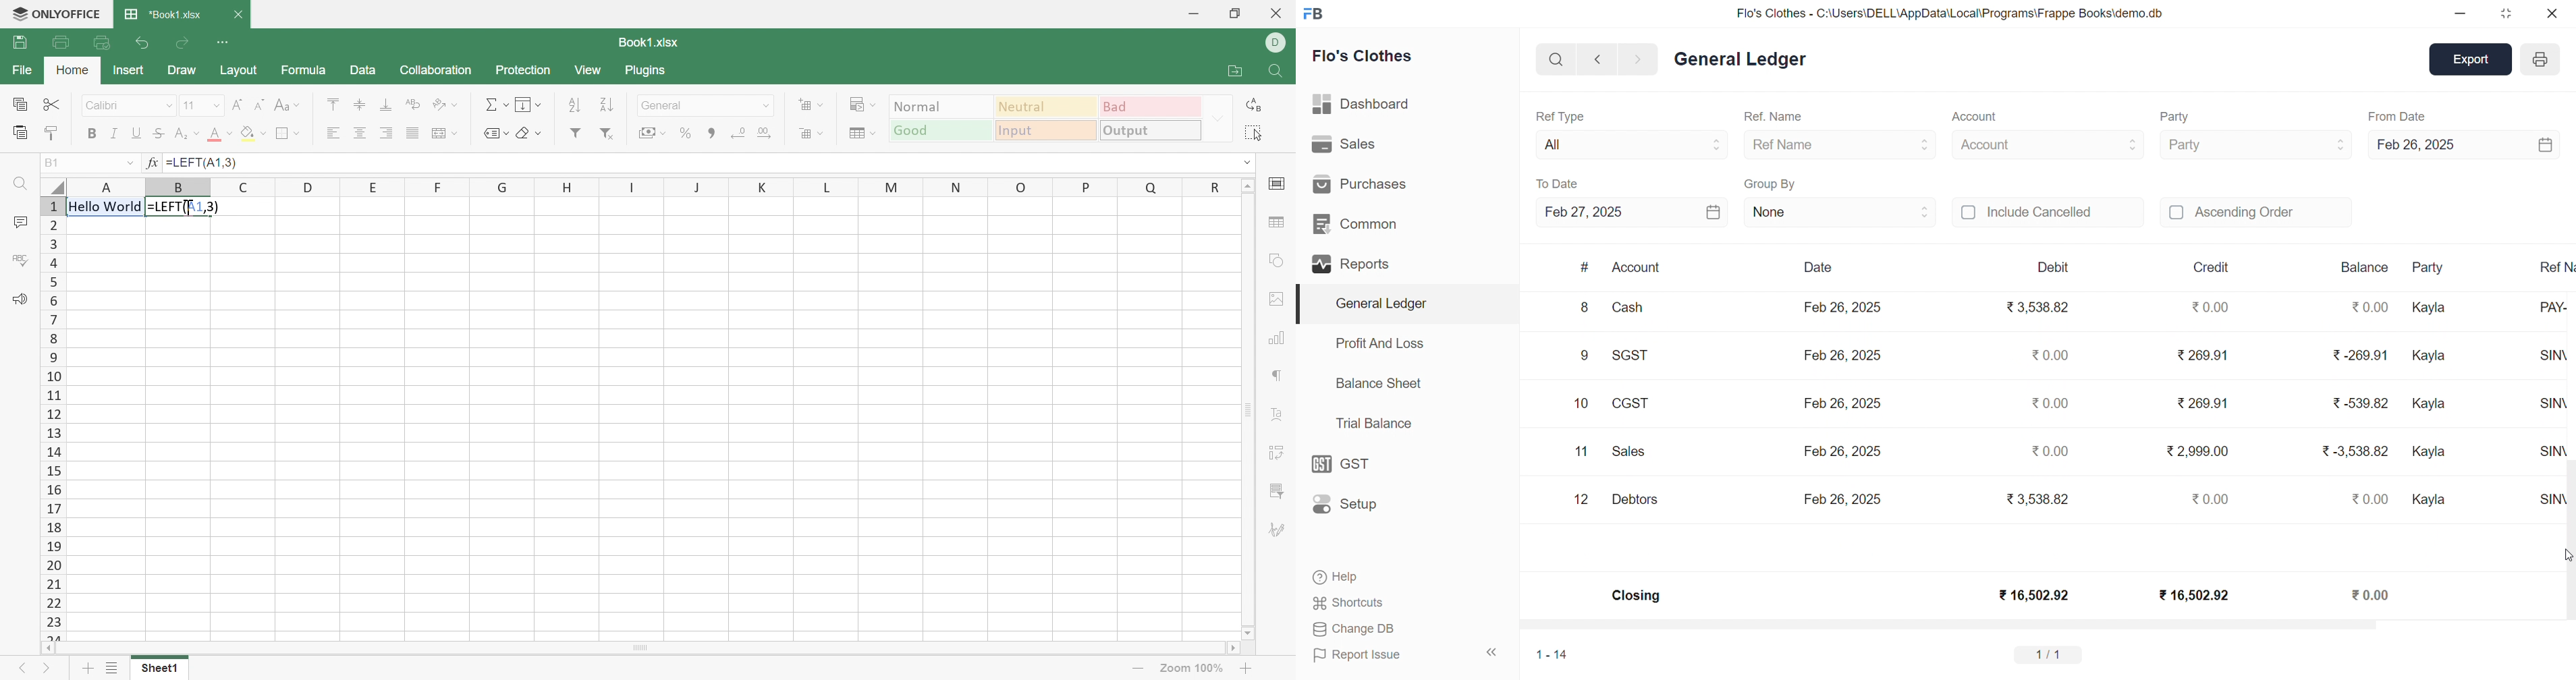 The width and height of the screenshot is (2576, 700). Describe the element at coordinates (141, 45) in the screenshot. I see `Undo` at that location.